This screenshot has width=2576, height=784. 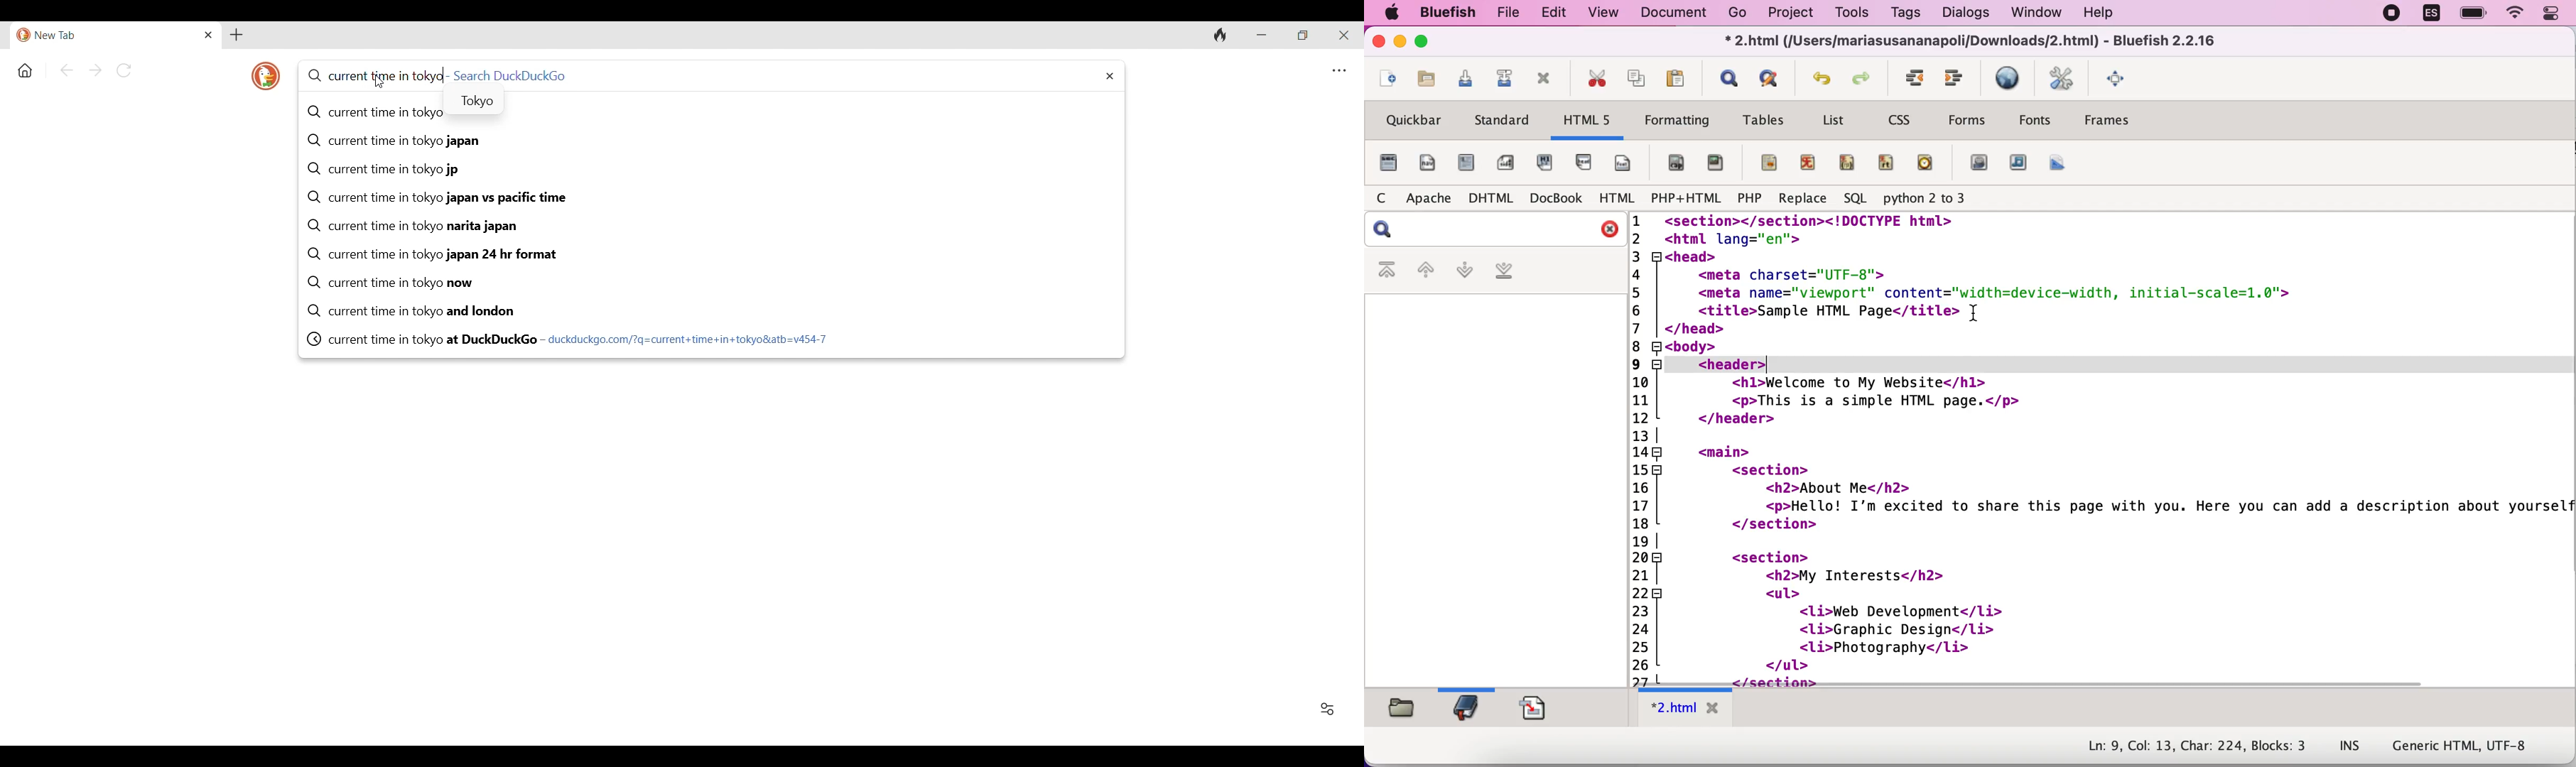 What do you see at coordinates (475, 99) in the screenshot?
I see `Tokyo` at bounding box center [475, 99].